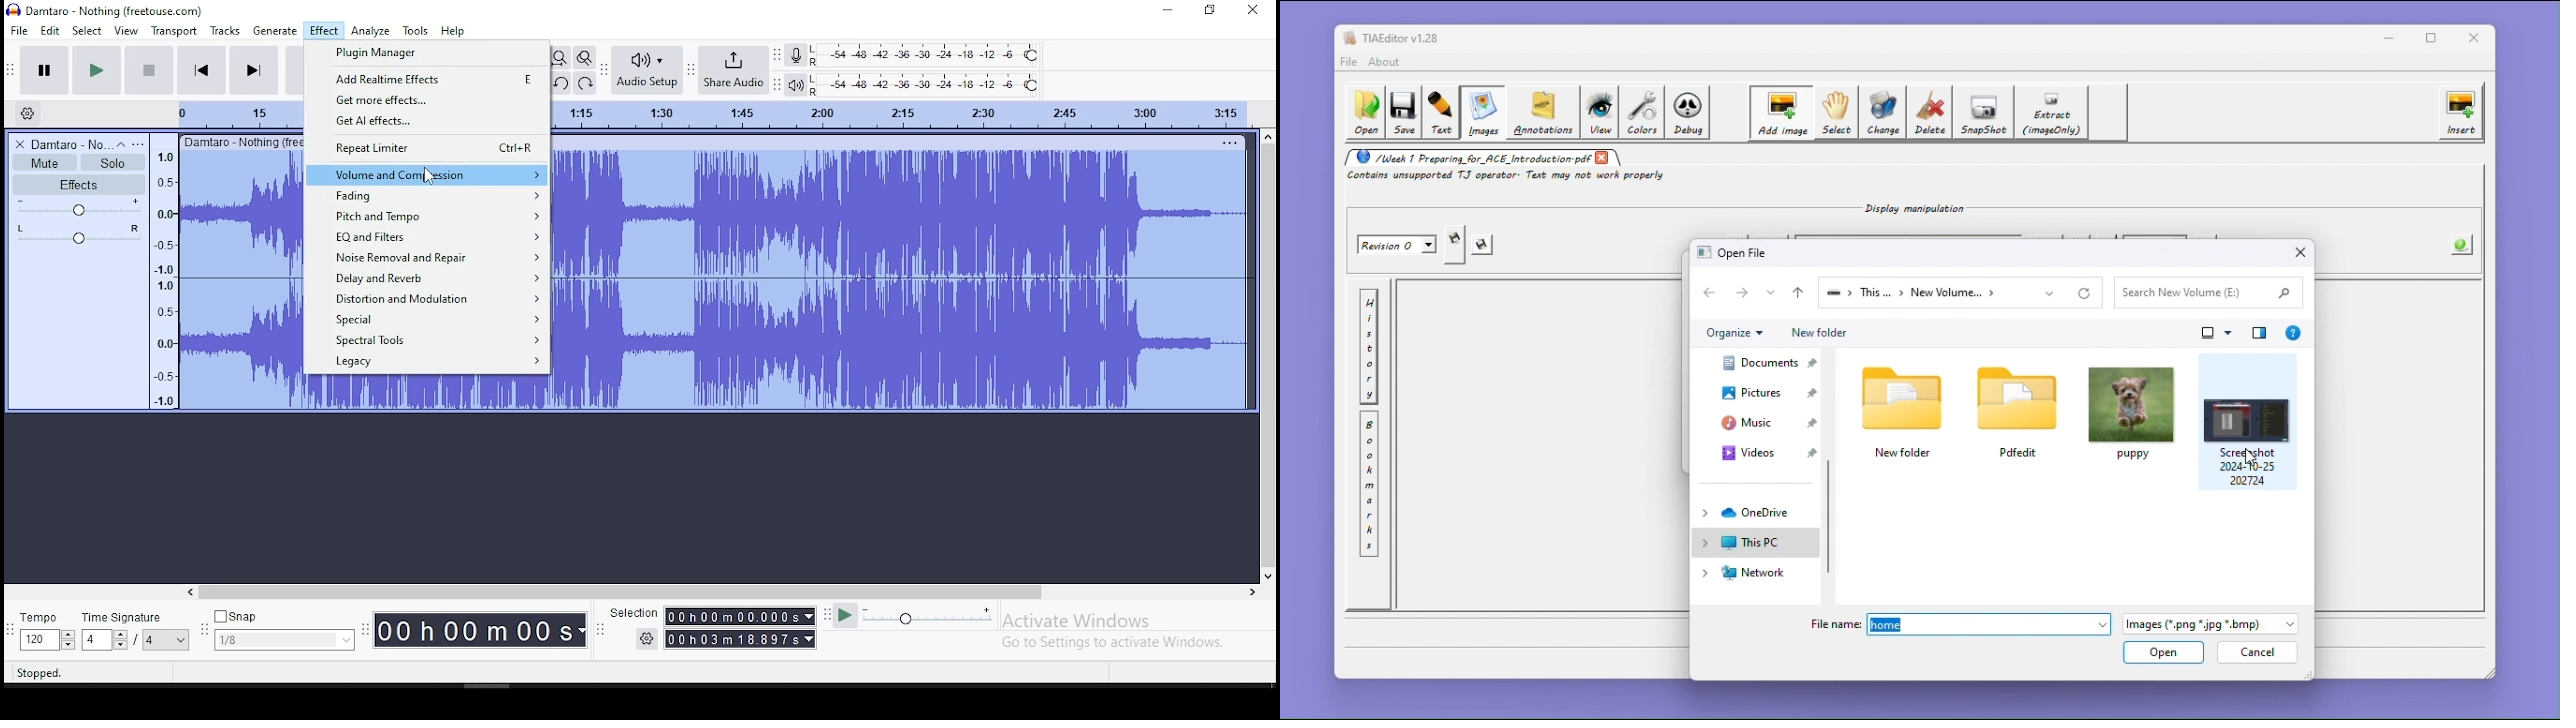 Image resolution: width=2576 pixels, height=728 pixels. What do you see at coordinates (2389, 37) in the screenshot?
I see `minimize ` at bounding box center [2389, 37].